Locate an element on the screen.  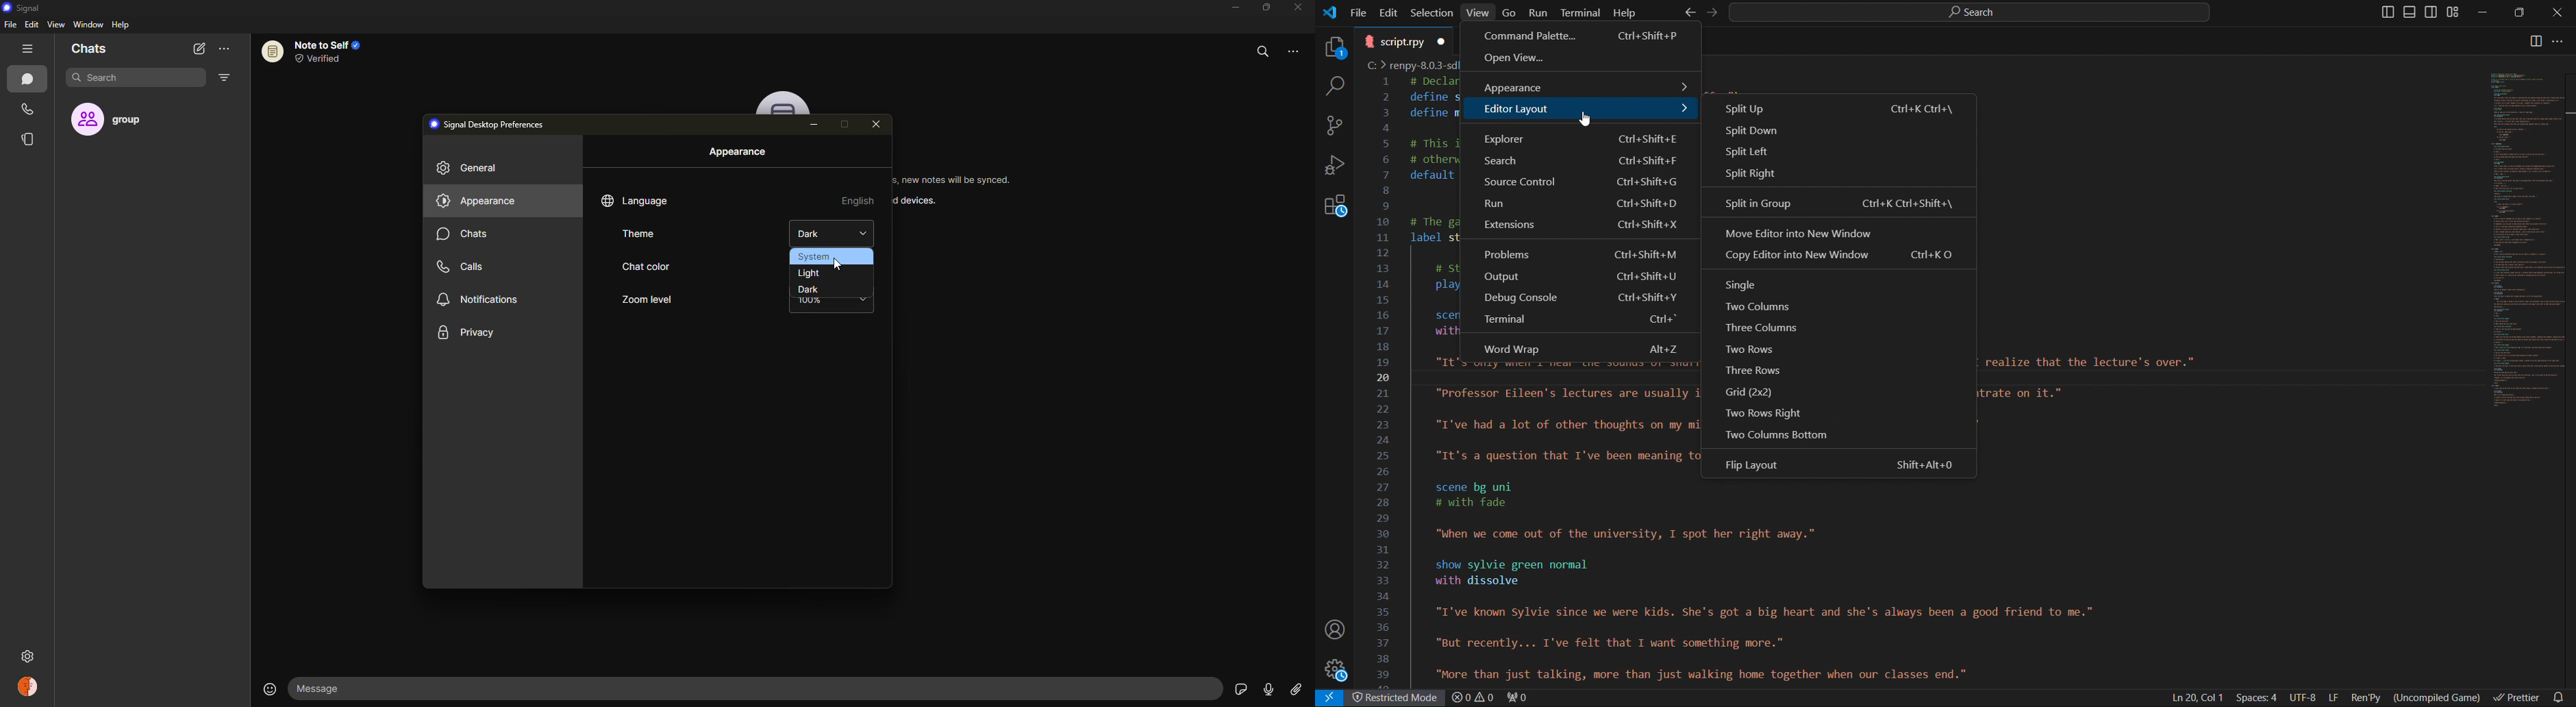
message is located at coordinates (382, 689).